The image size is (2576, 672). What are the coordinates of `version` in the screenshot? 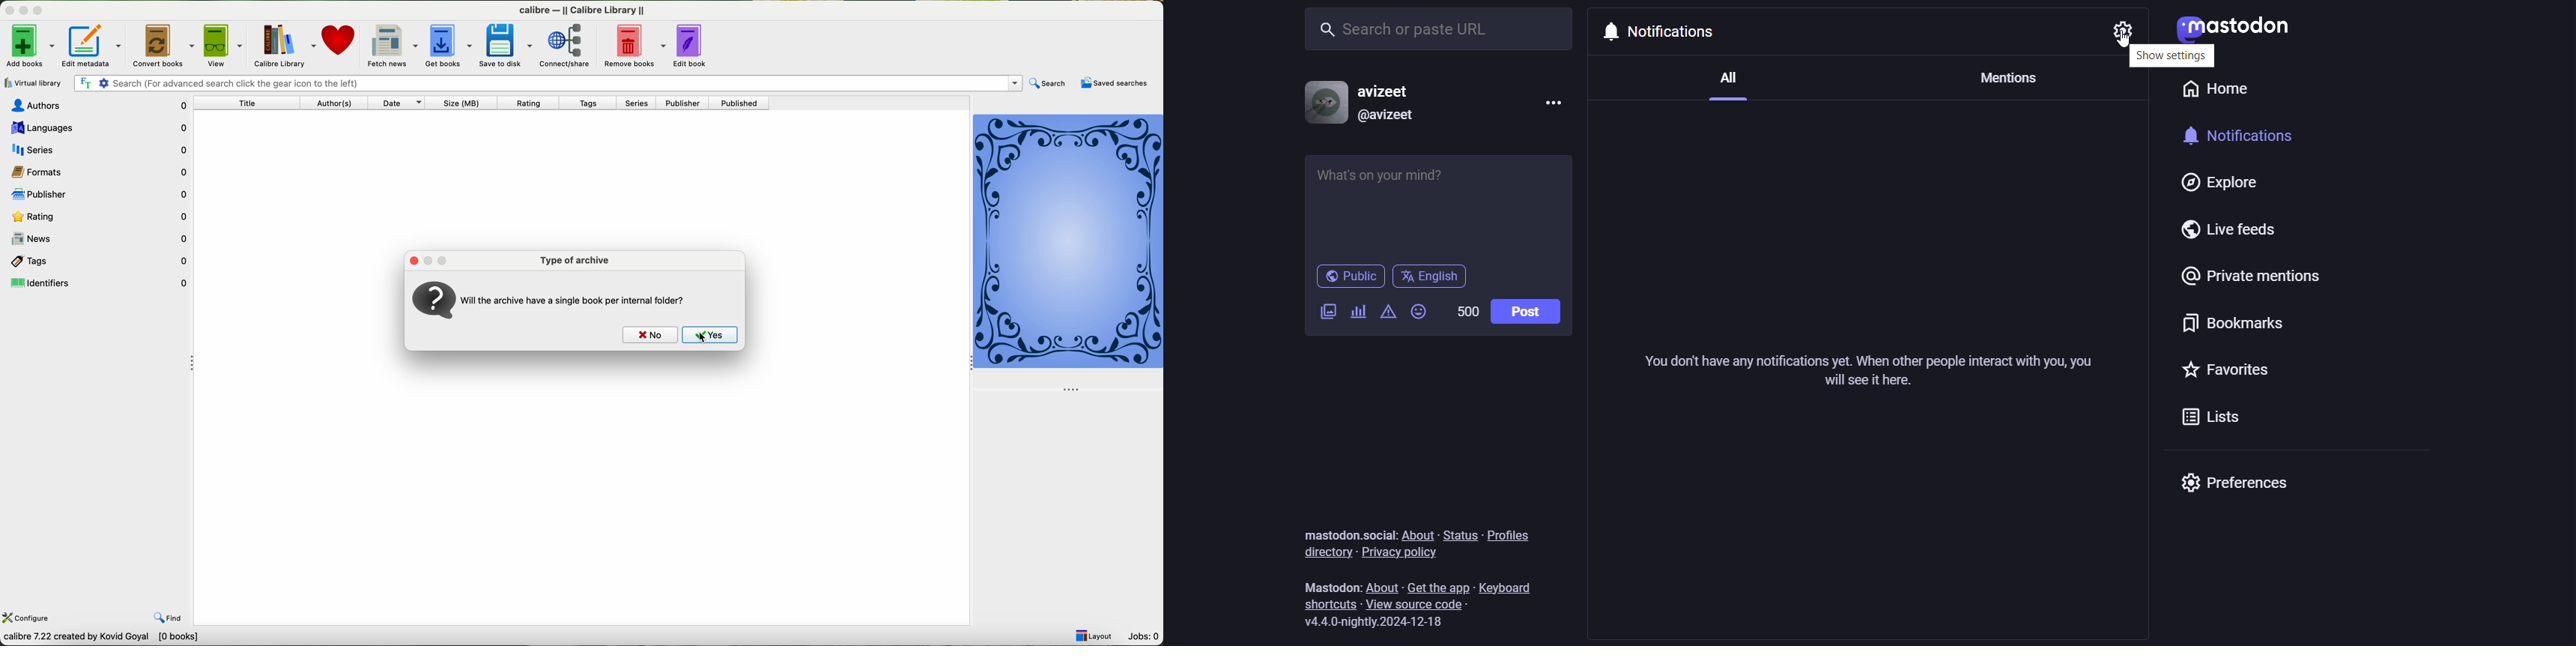 It's located at (1375, 622).